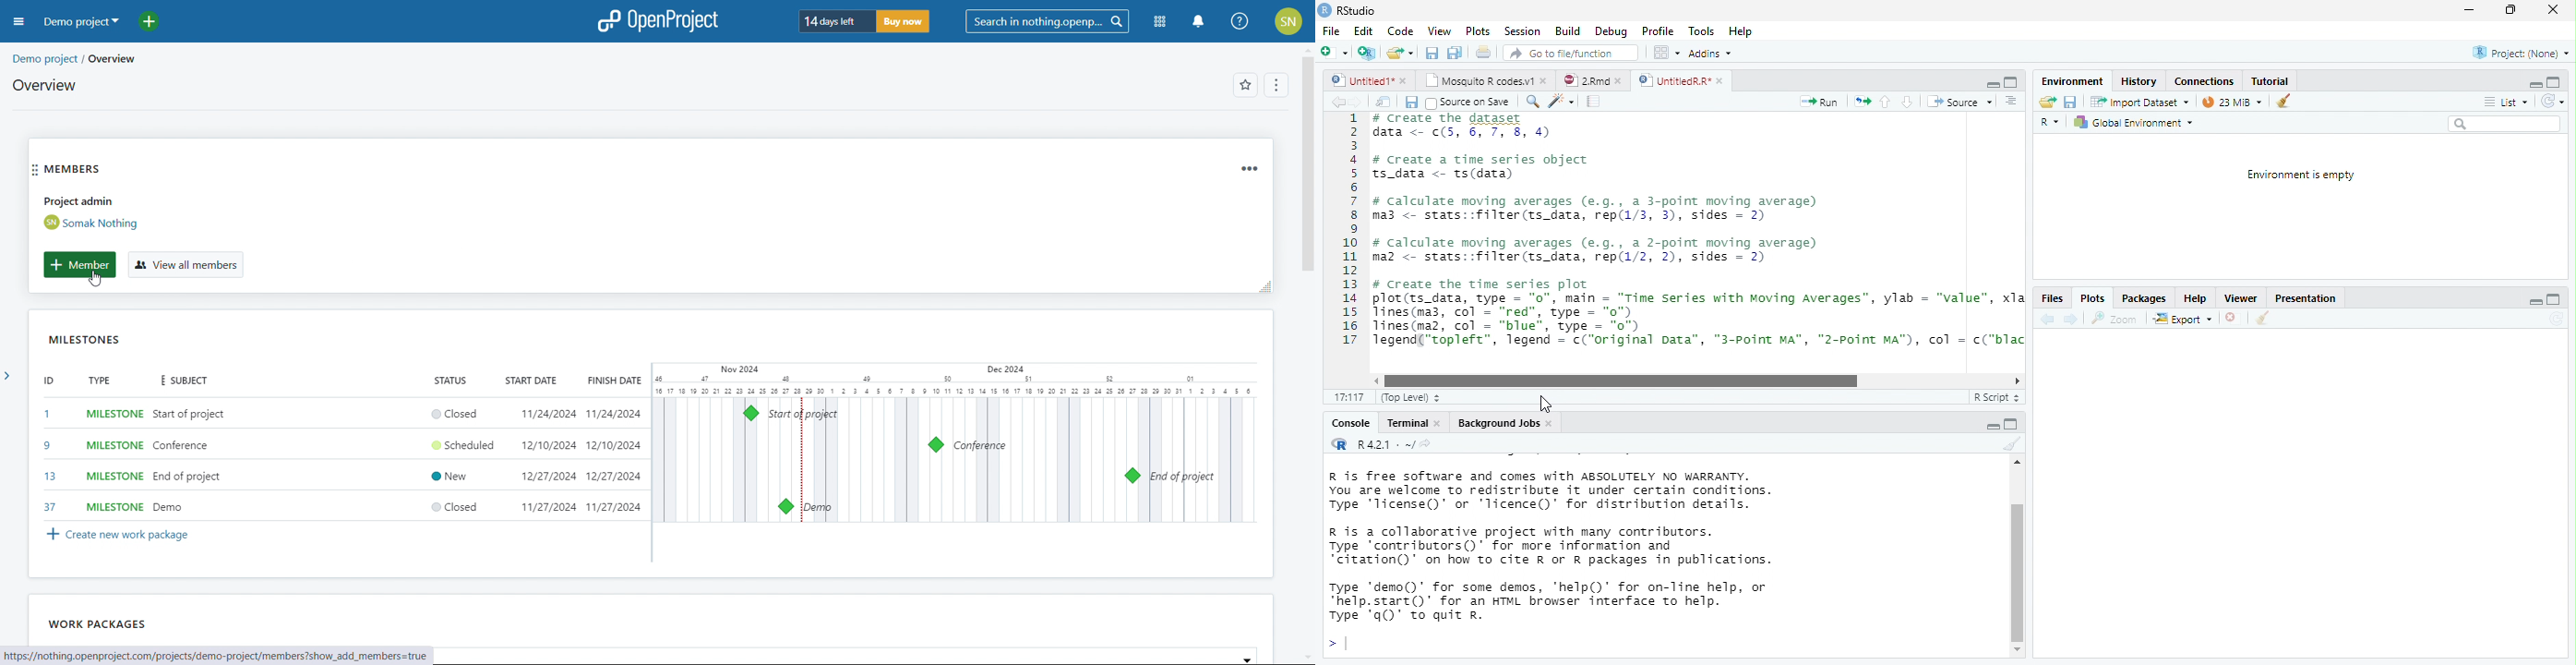 Image resolution: width=2576 pixels, height=672 pixels. What do you see at coordinates (1595, 101) in the screenshot?
I see `compile report` at bounding box center [1595, 101].